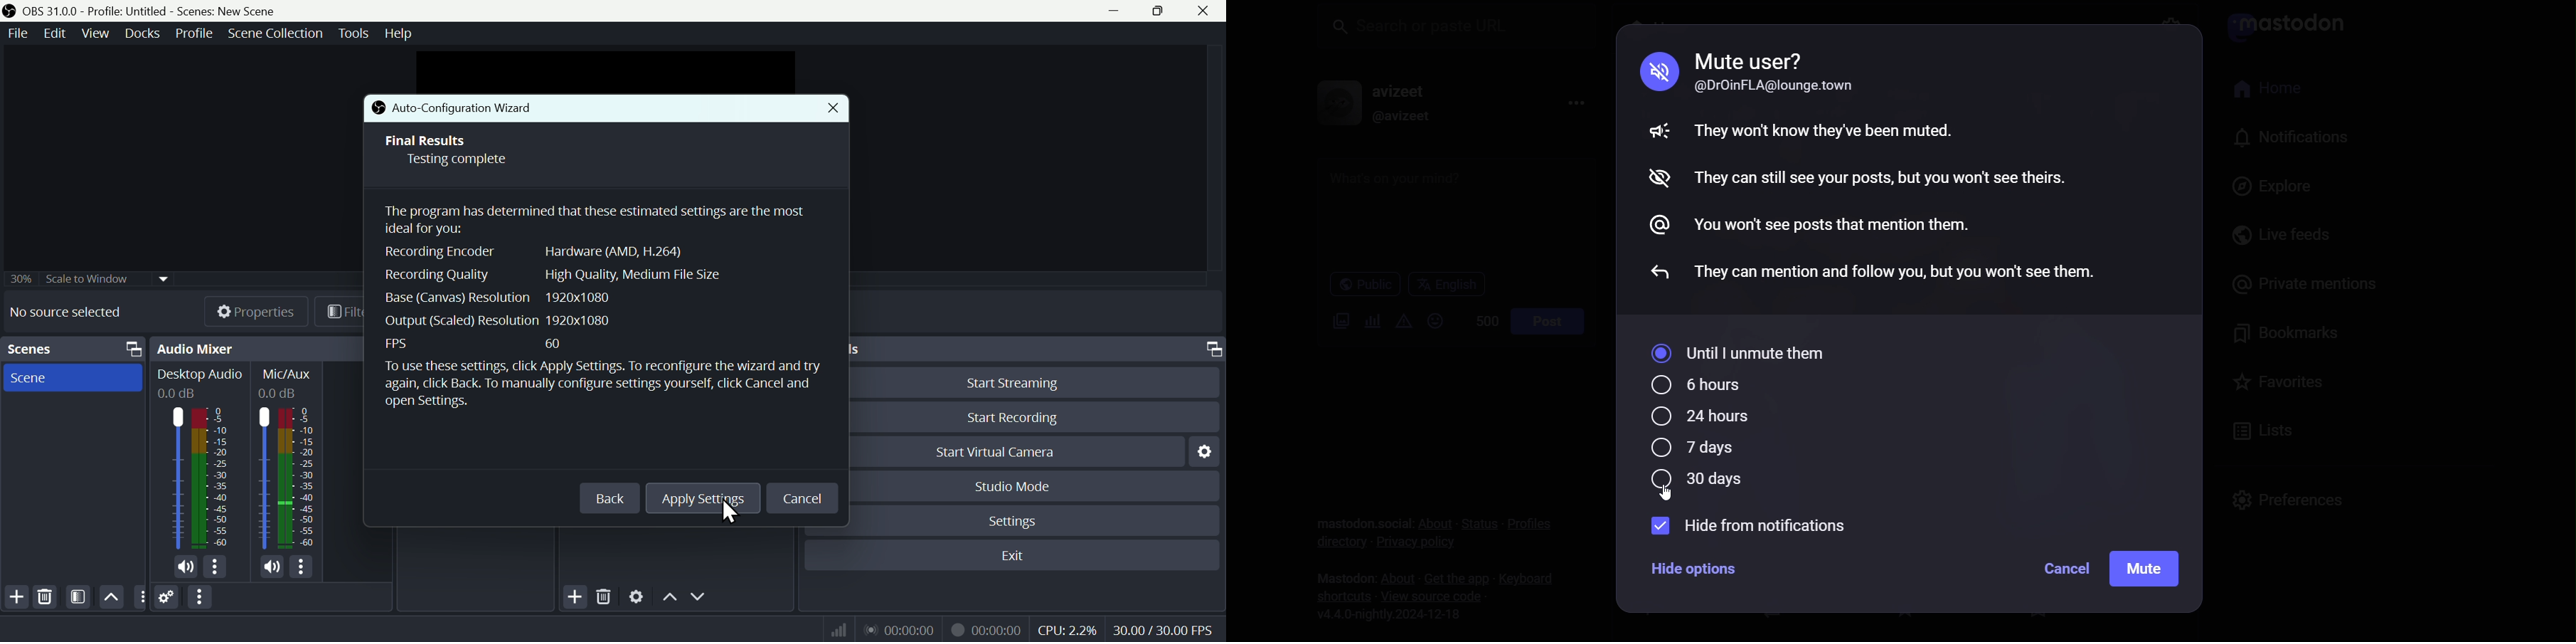 The image size is (2576, 644). What do you see at coordinates (574, 595) in the screenshot?
I see `Add` at bounding box center [574, 595].